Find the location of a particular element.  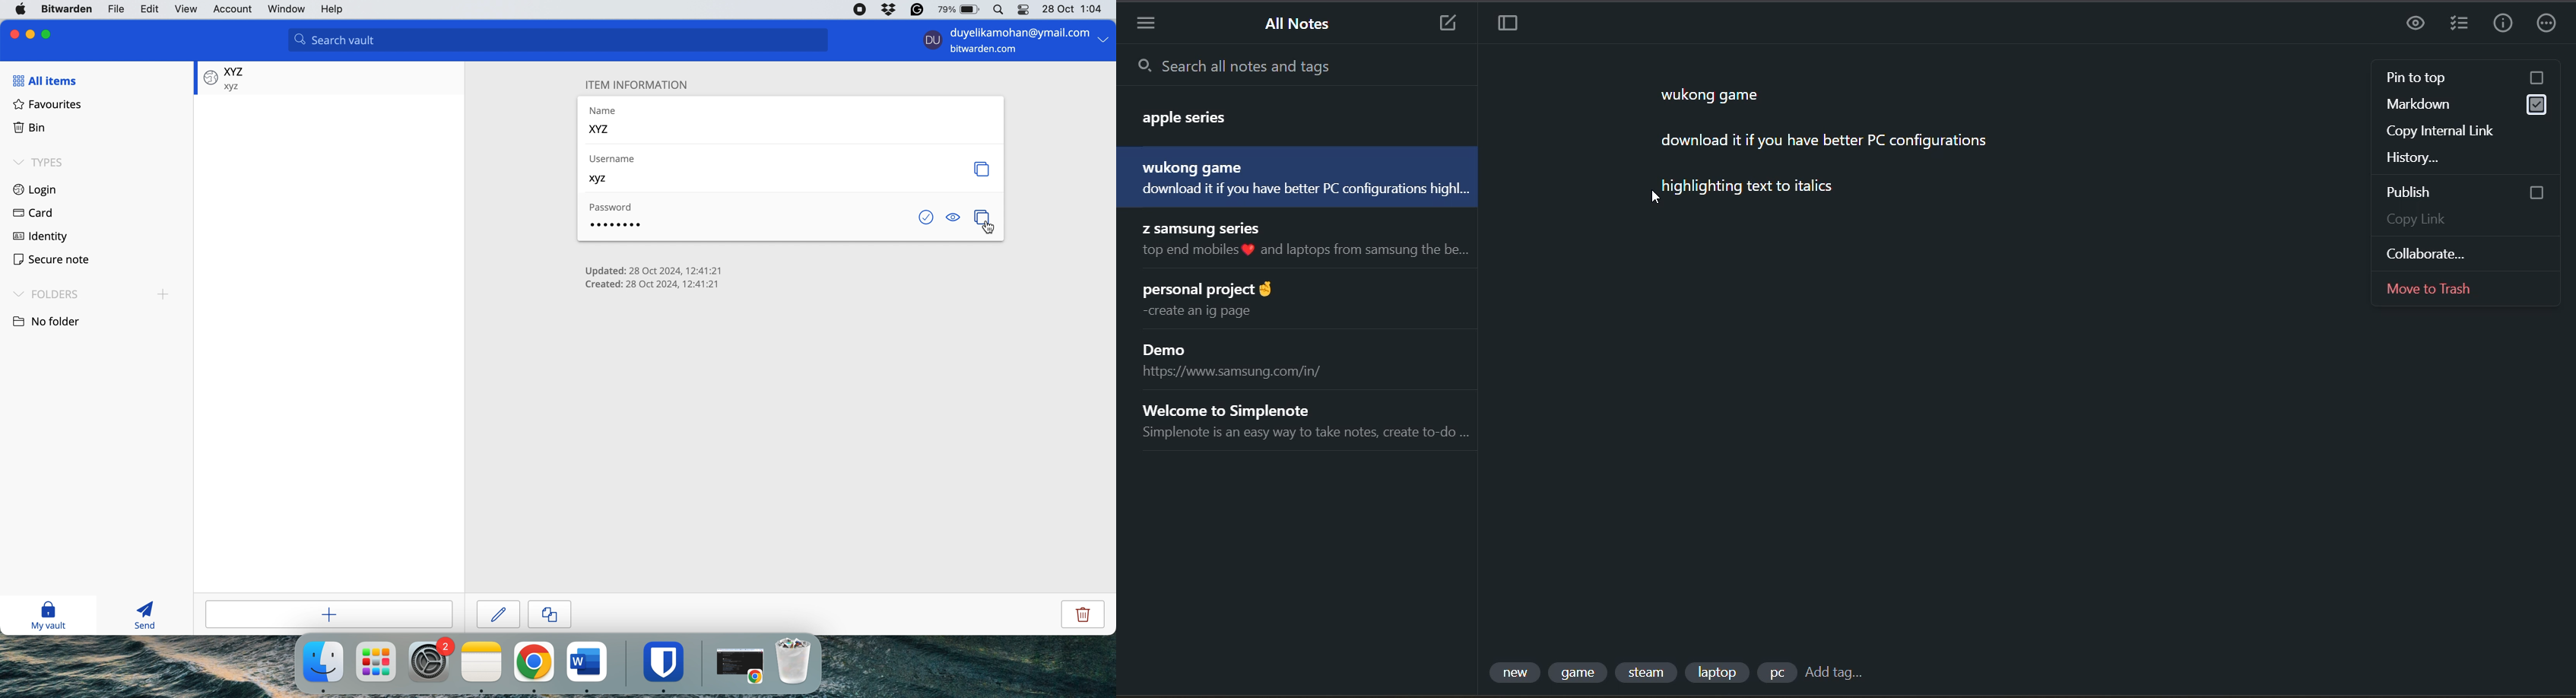

actions is located at coordinates (2551, 25).